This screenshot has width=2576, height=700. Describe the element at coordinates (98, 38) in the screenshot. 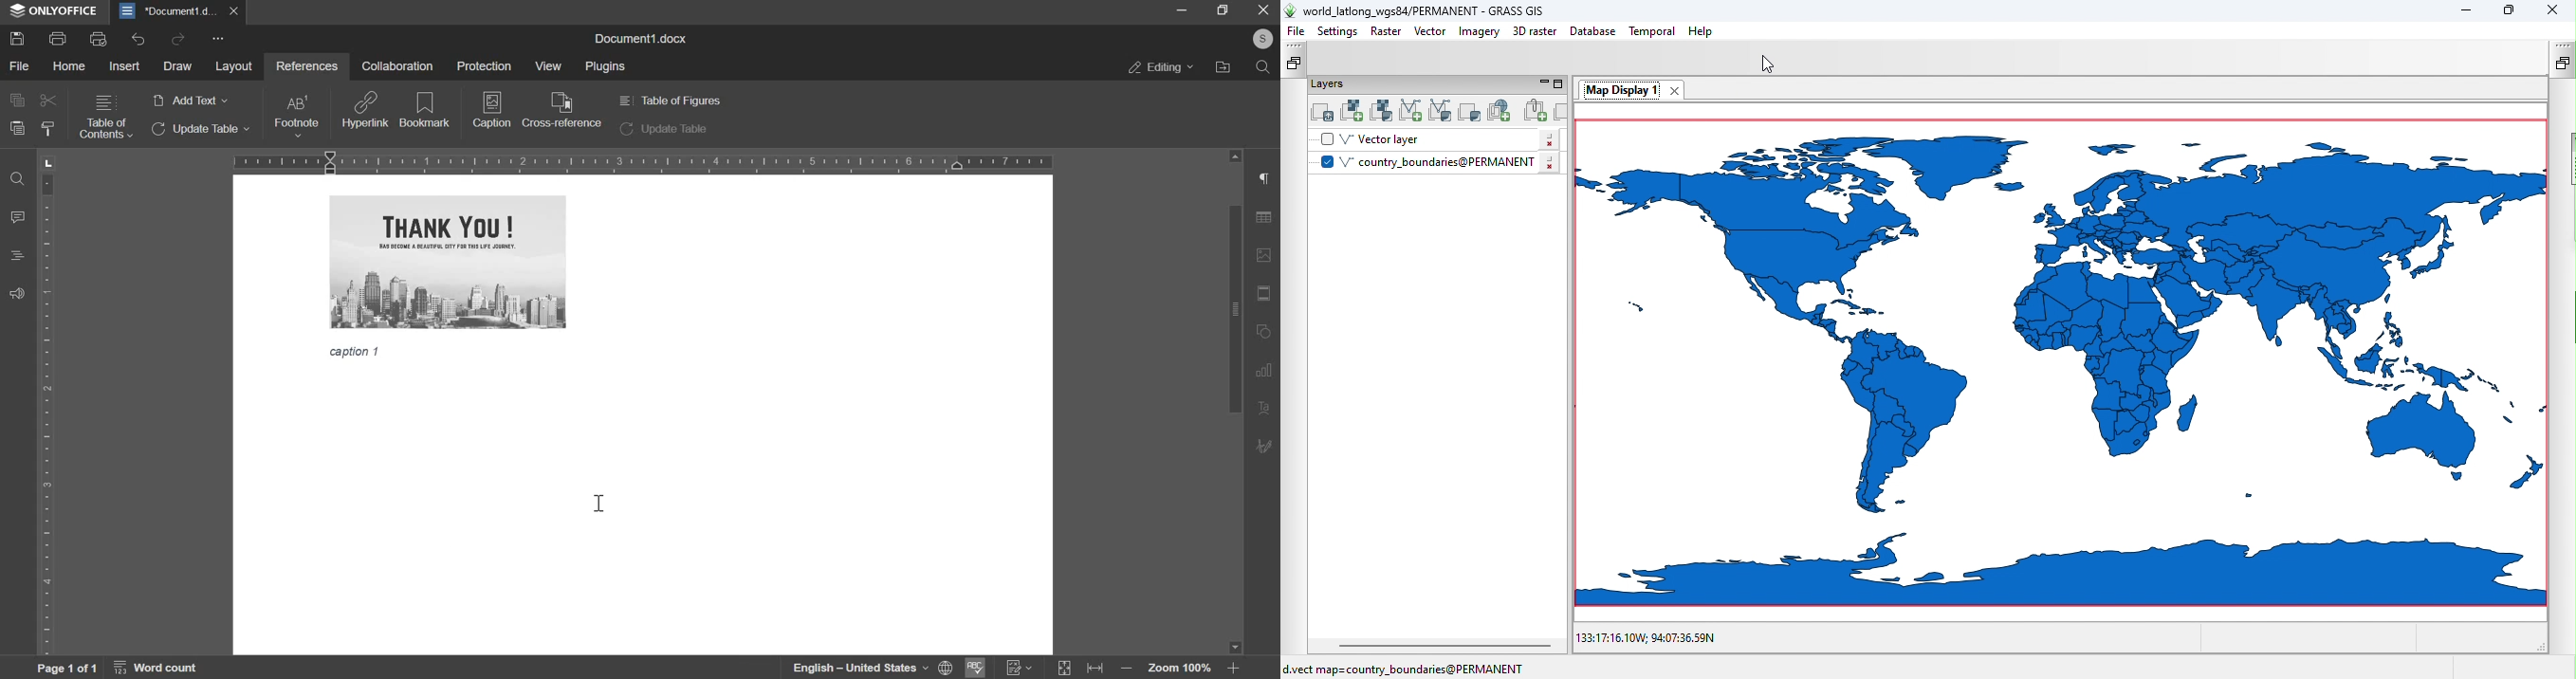

I see `print preview` at that location.